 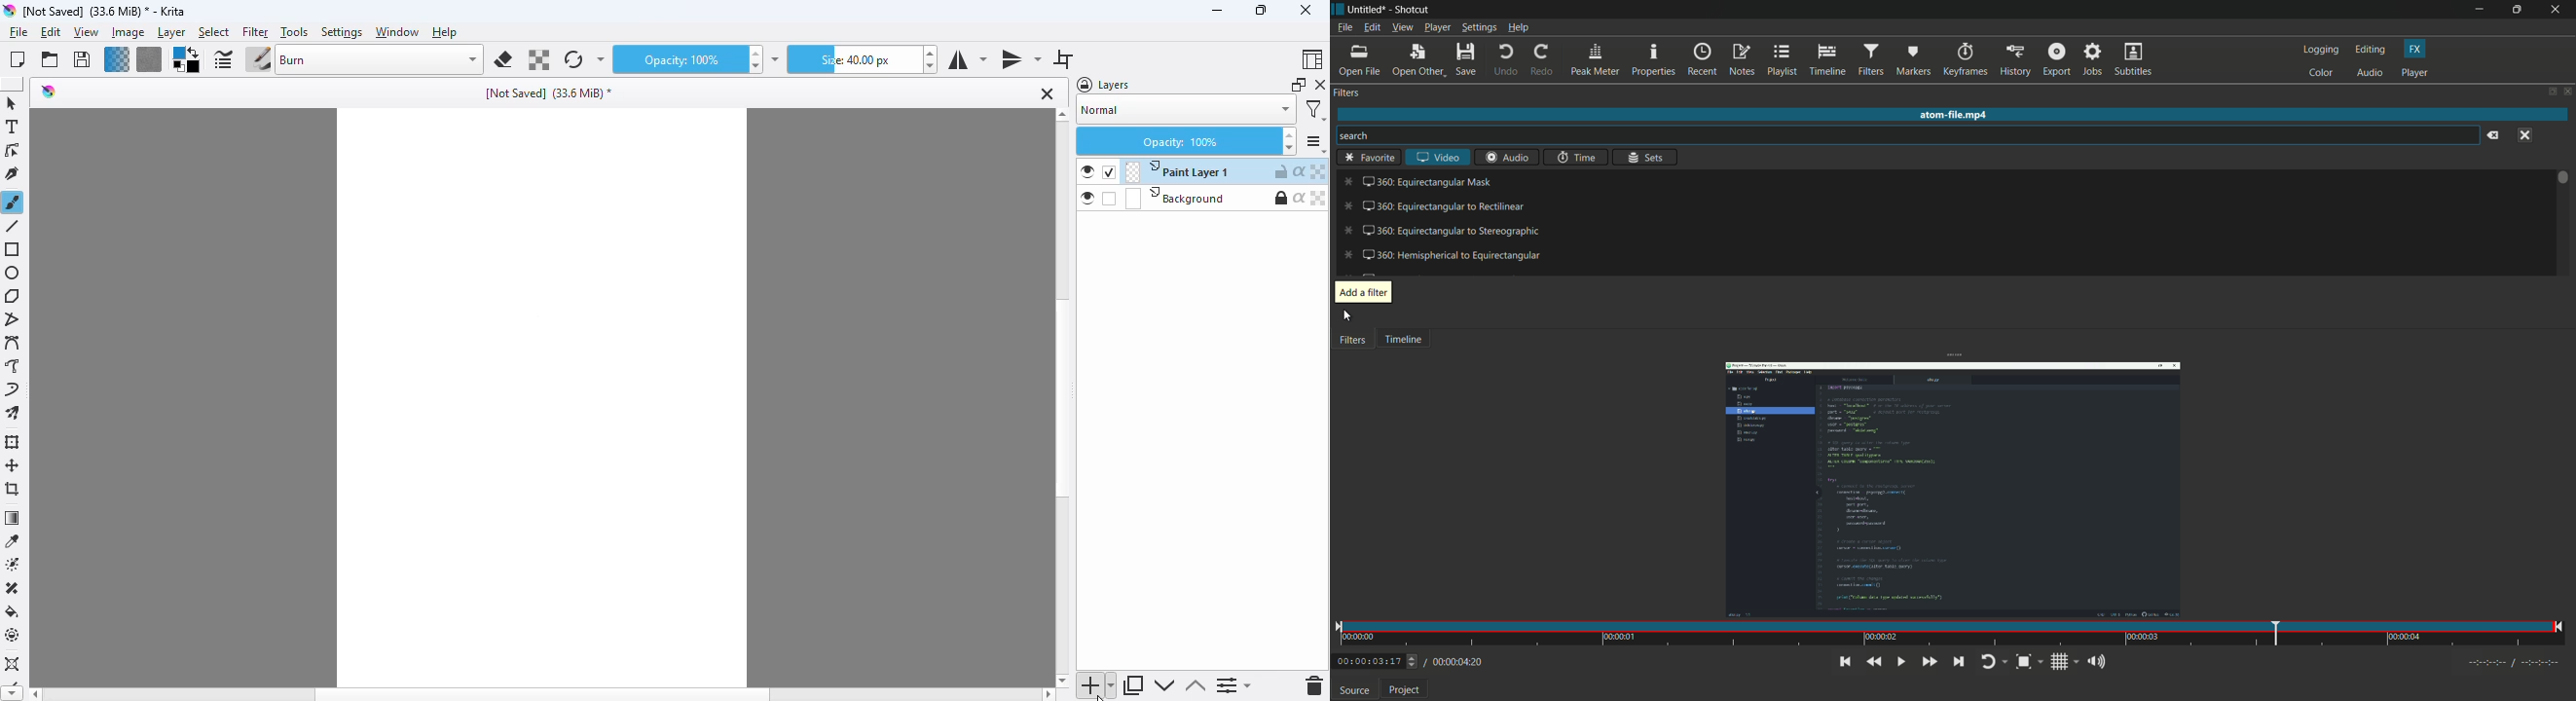 What do you see at coordinates (33, 694) in the screenshot?
I see `scroll left` at bounding box center [33, 694].